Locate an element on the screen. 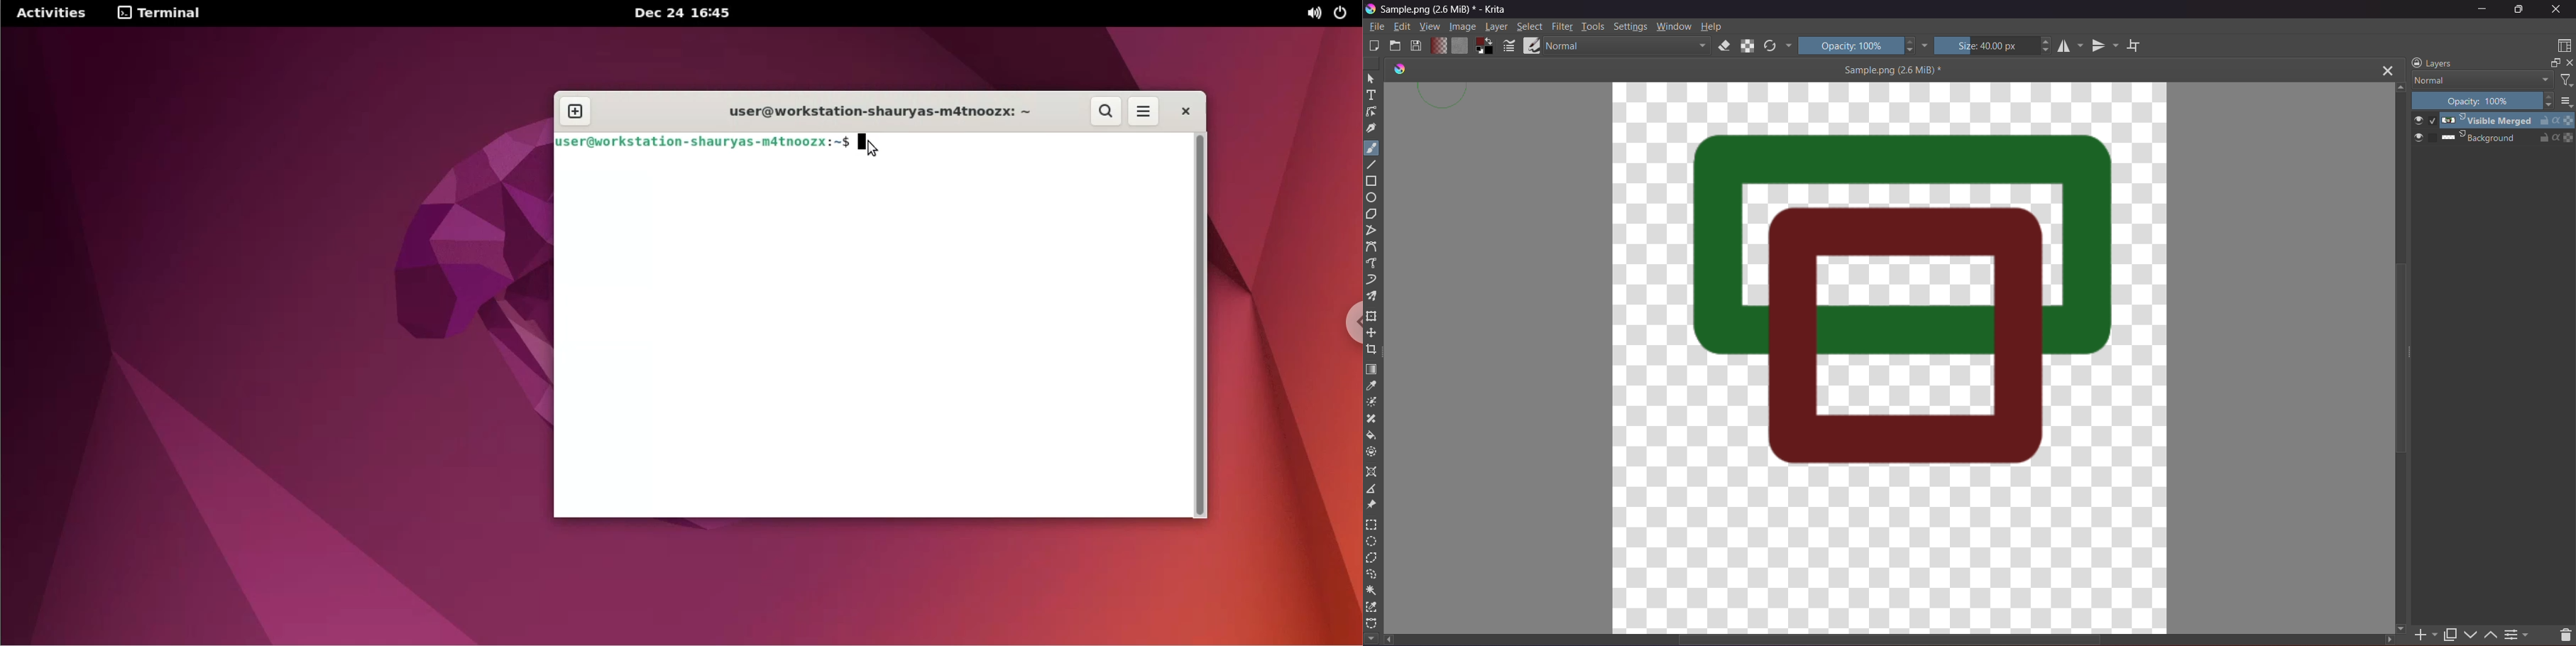 The height and width of the screenshot is (672, 2576). Polygonal Selection is located at coordinates (1372, 559).